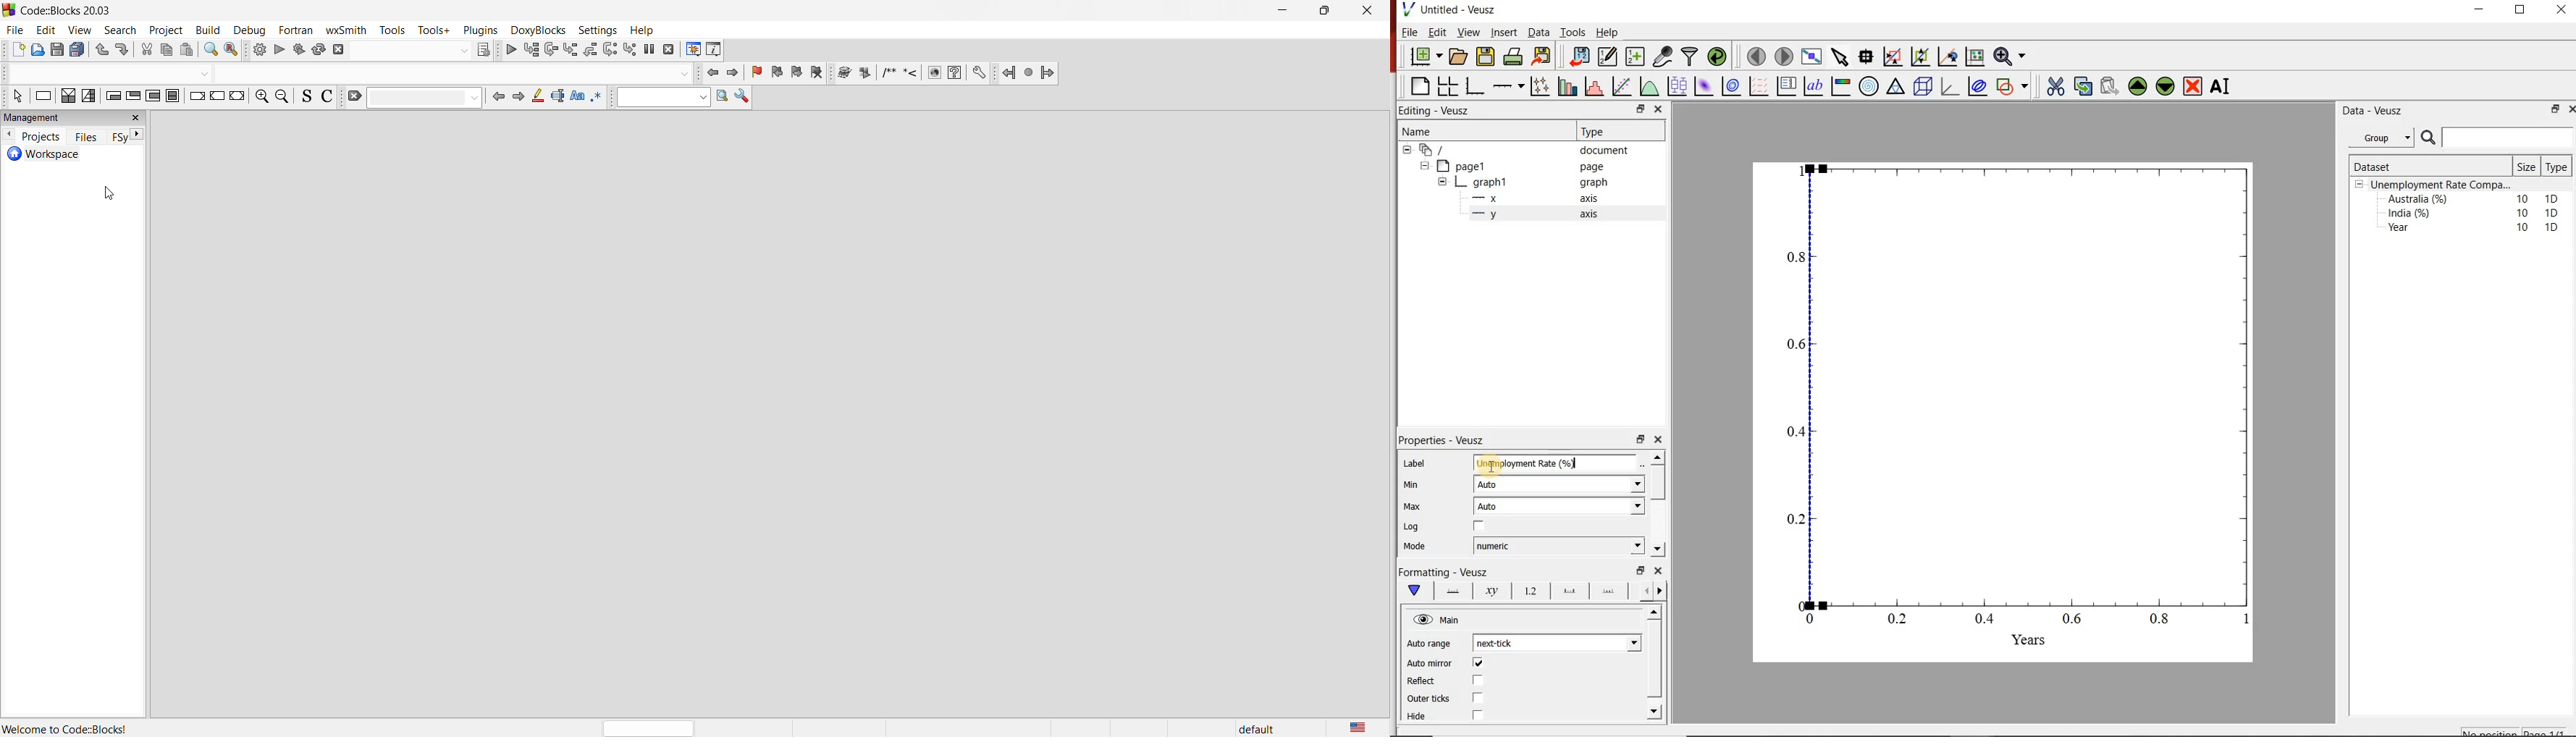 This screenshot has width=2576, height=756. I want to click on build, so click(259, 51).